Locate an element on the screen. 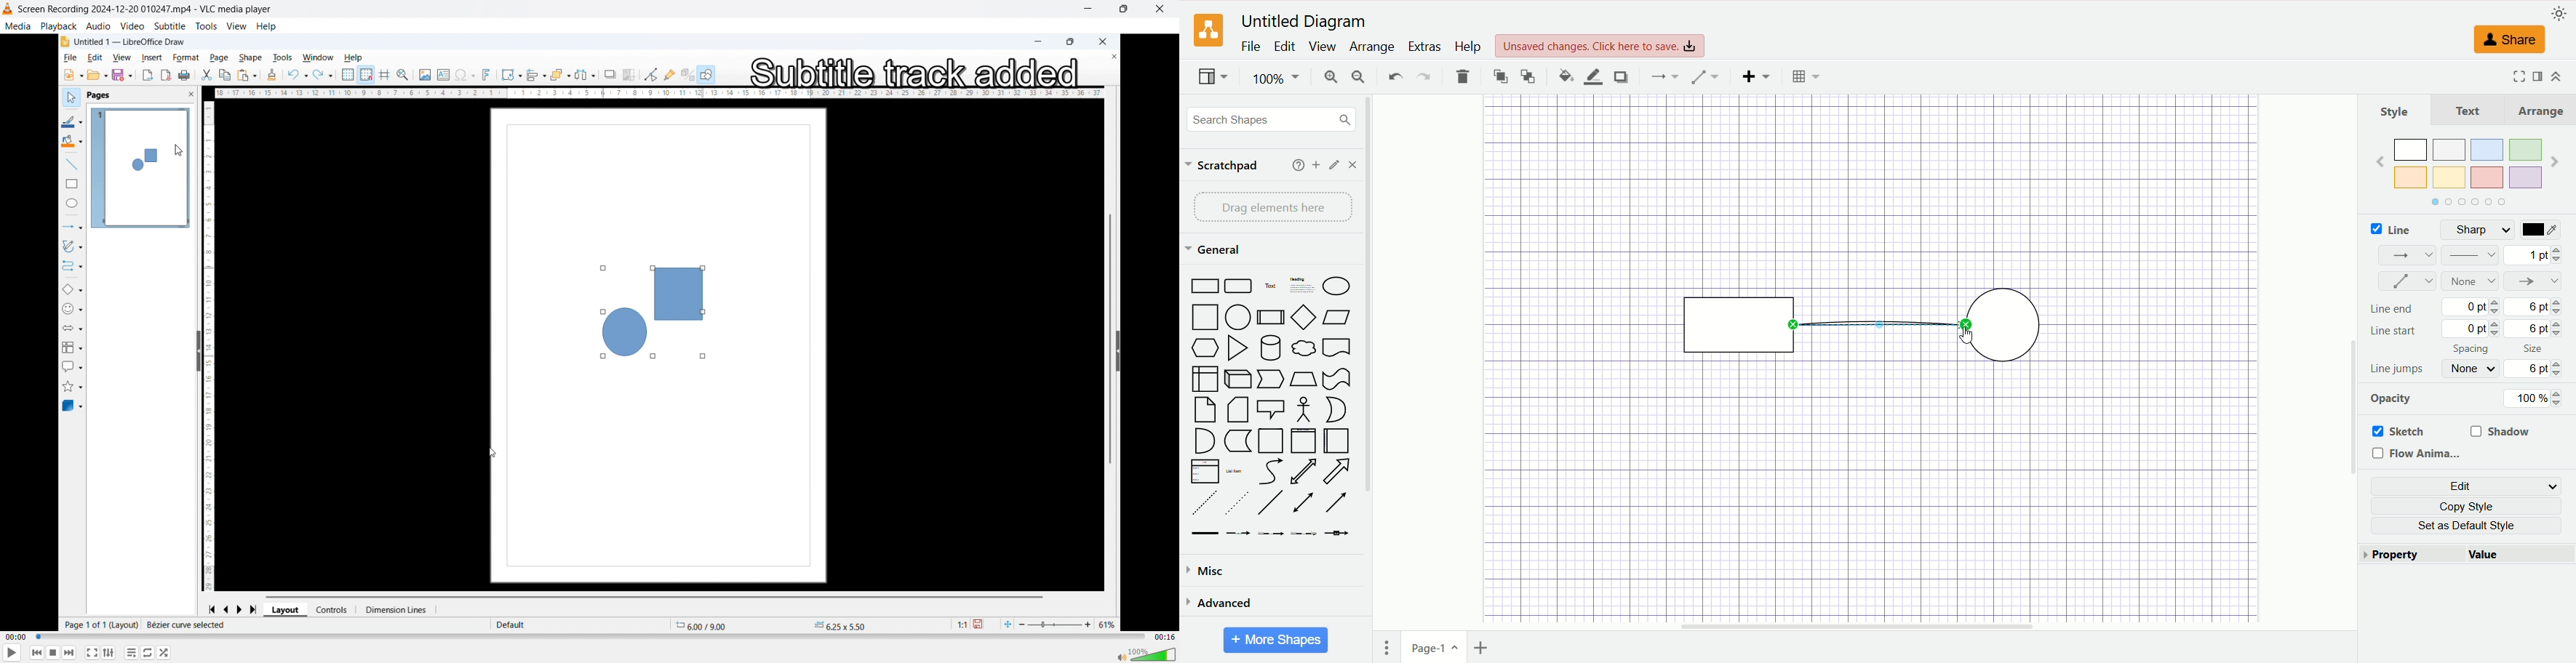 The width and height of the screenshot is (2576, 672). 0 pt is located at coordinates (2471, 307).